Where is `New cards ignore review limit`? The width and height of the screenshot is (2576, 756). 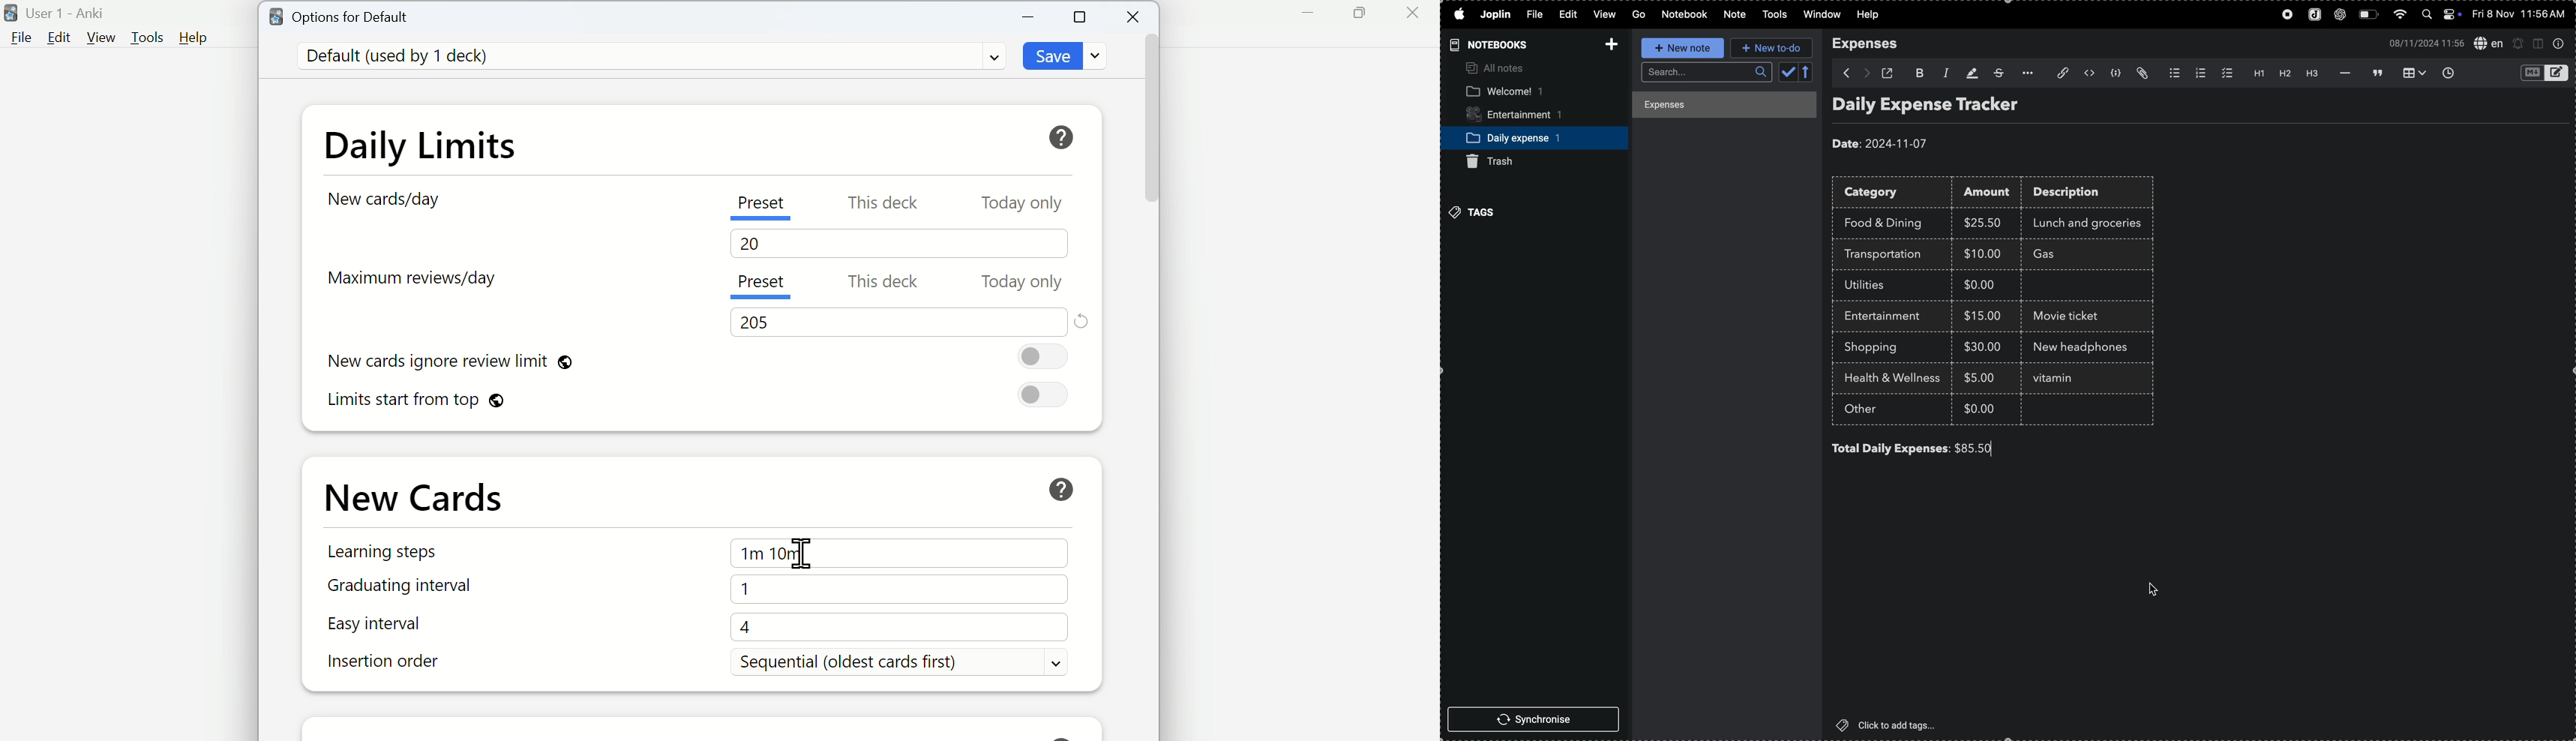 New cards ignore review limit is located at coordinates (469, 358).